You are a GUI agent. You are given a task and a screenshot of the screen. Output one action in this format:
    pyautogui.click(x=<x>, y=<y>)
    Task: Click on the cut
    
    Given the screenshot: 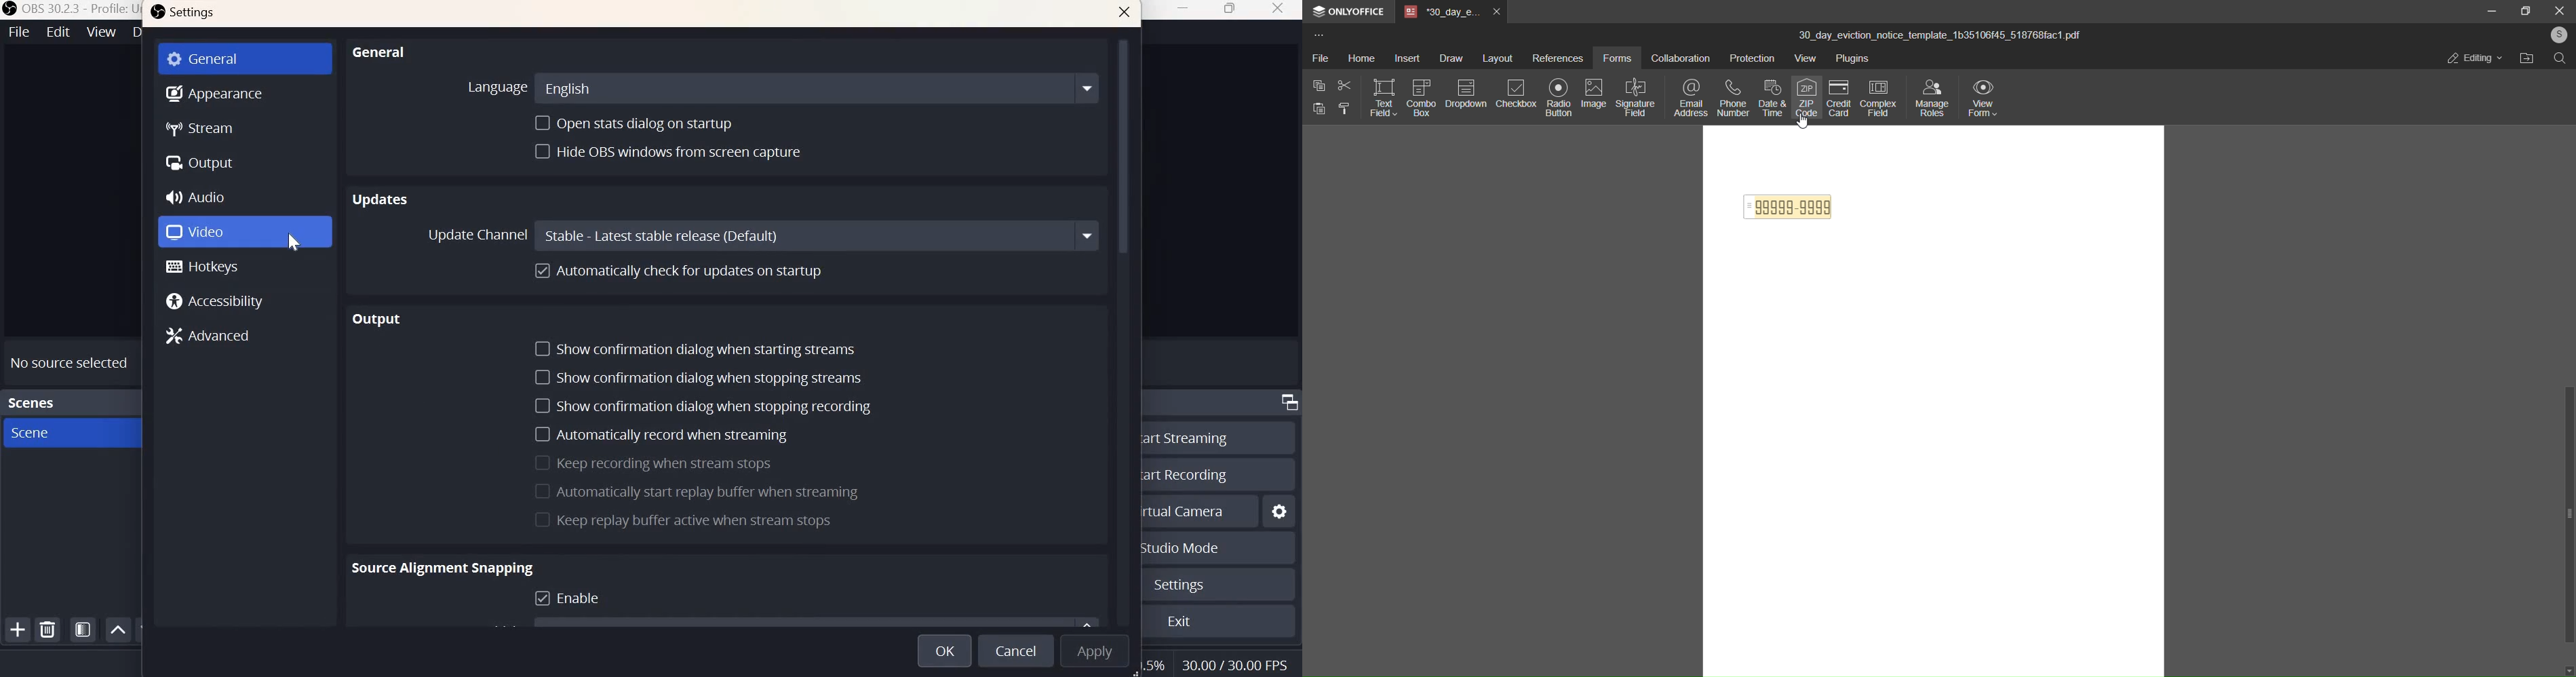 What is the action you would take?
    pyautogui.click(x=1343, y=86)
    